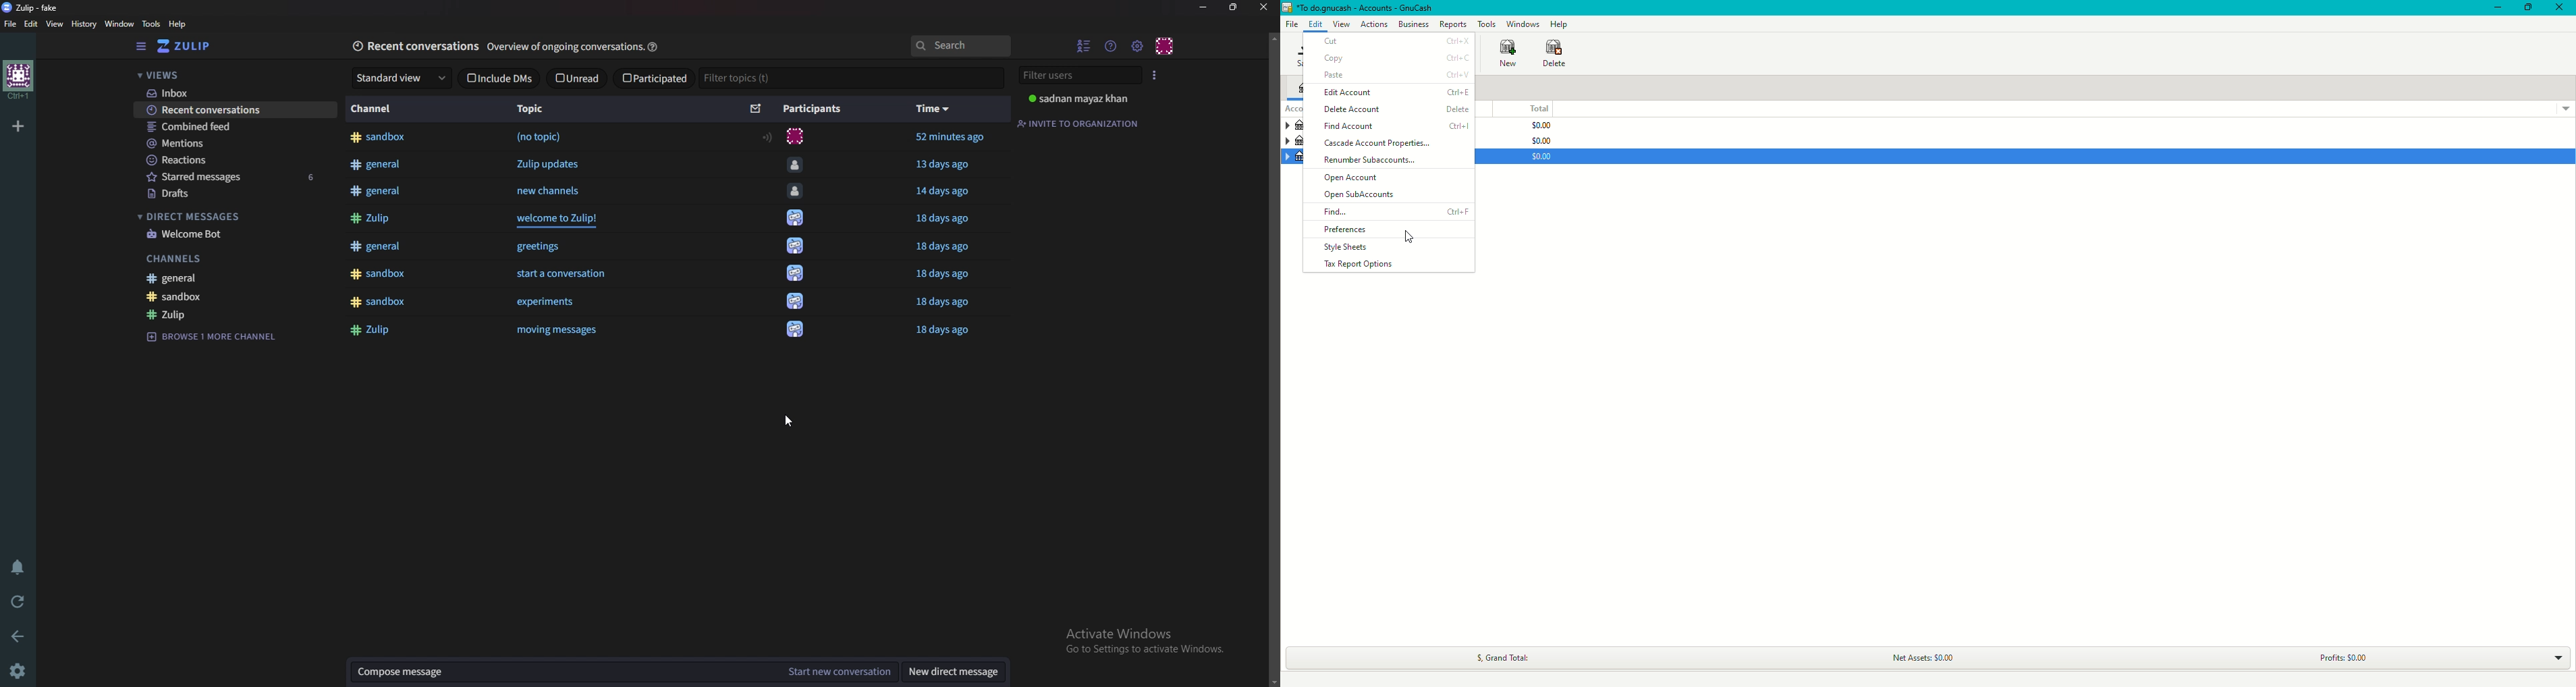 The width and height of the screenshot is (2576, 700). I want to click on Channels, so click(215, 258).